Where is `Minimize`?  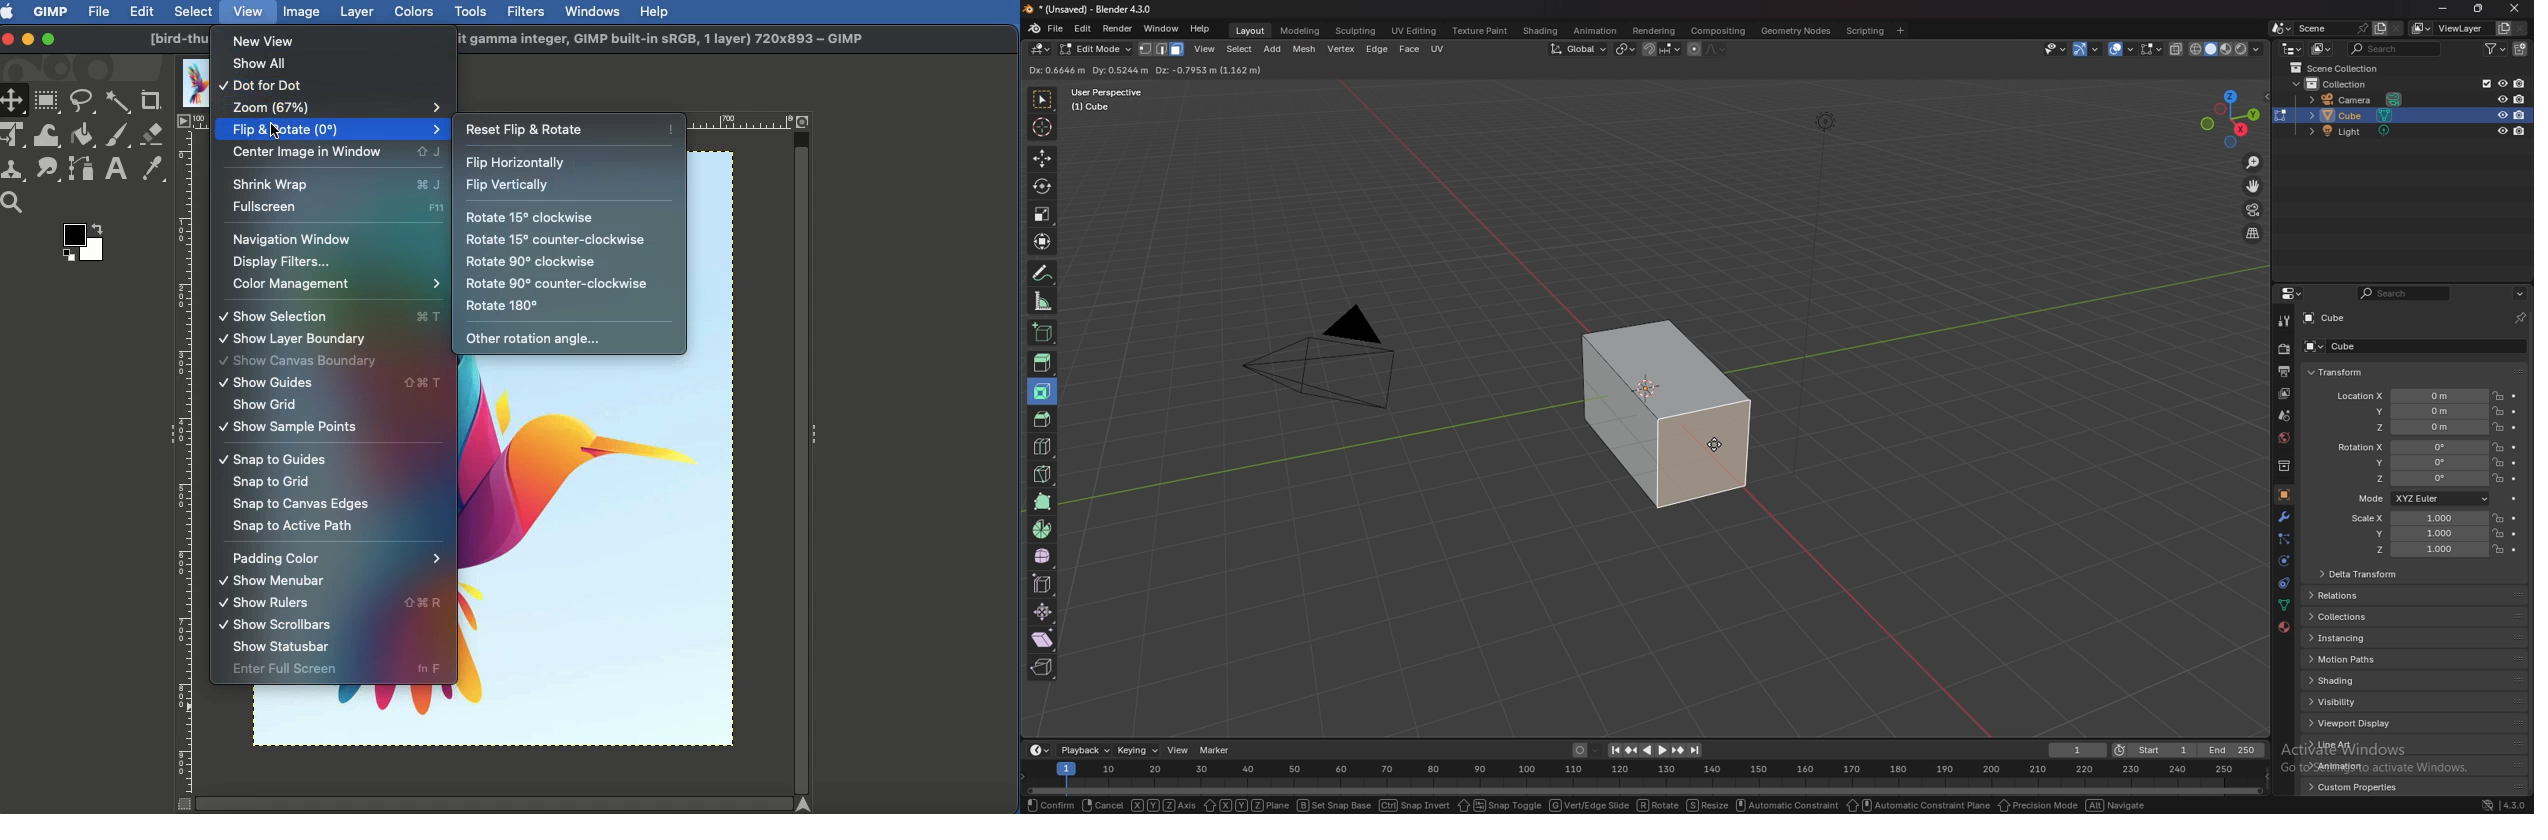
Minimize is located at coordinates (28, 38).